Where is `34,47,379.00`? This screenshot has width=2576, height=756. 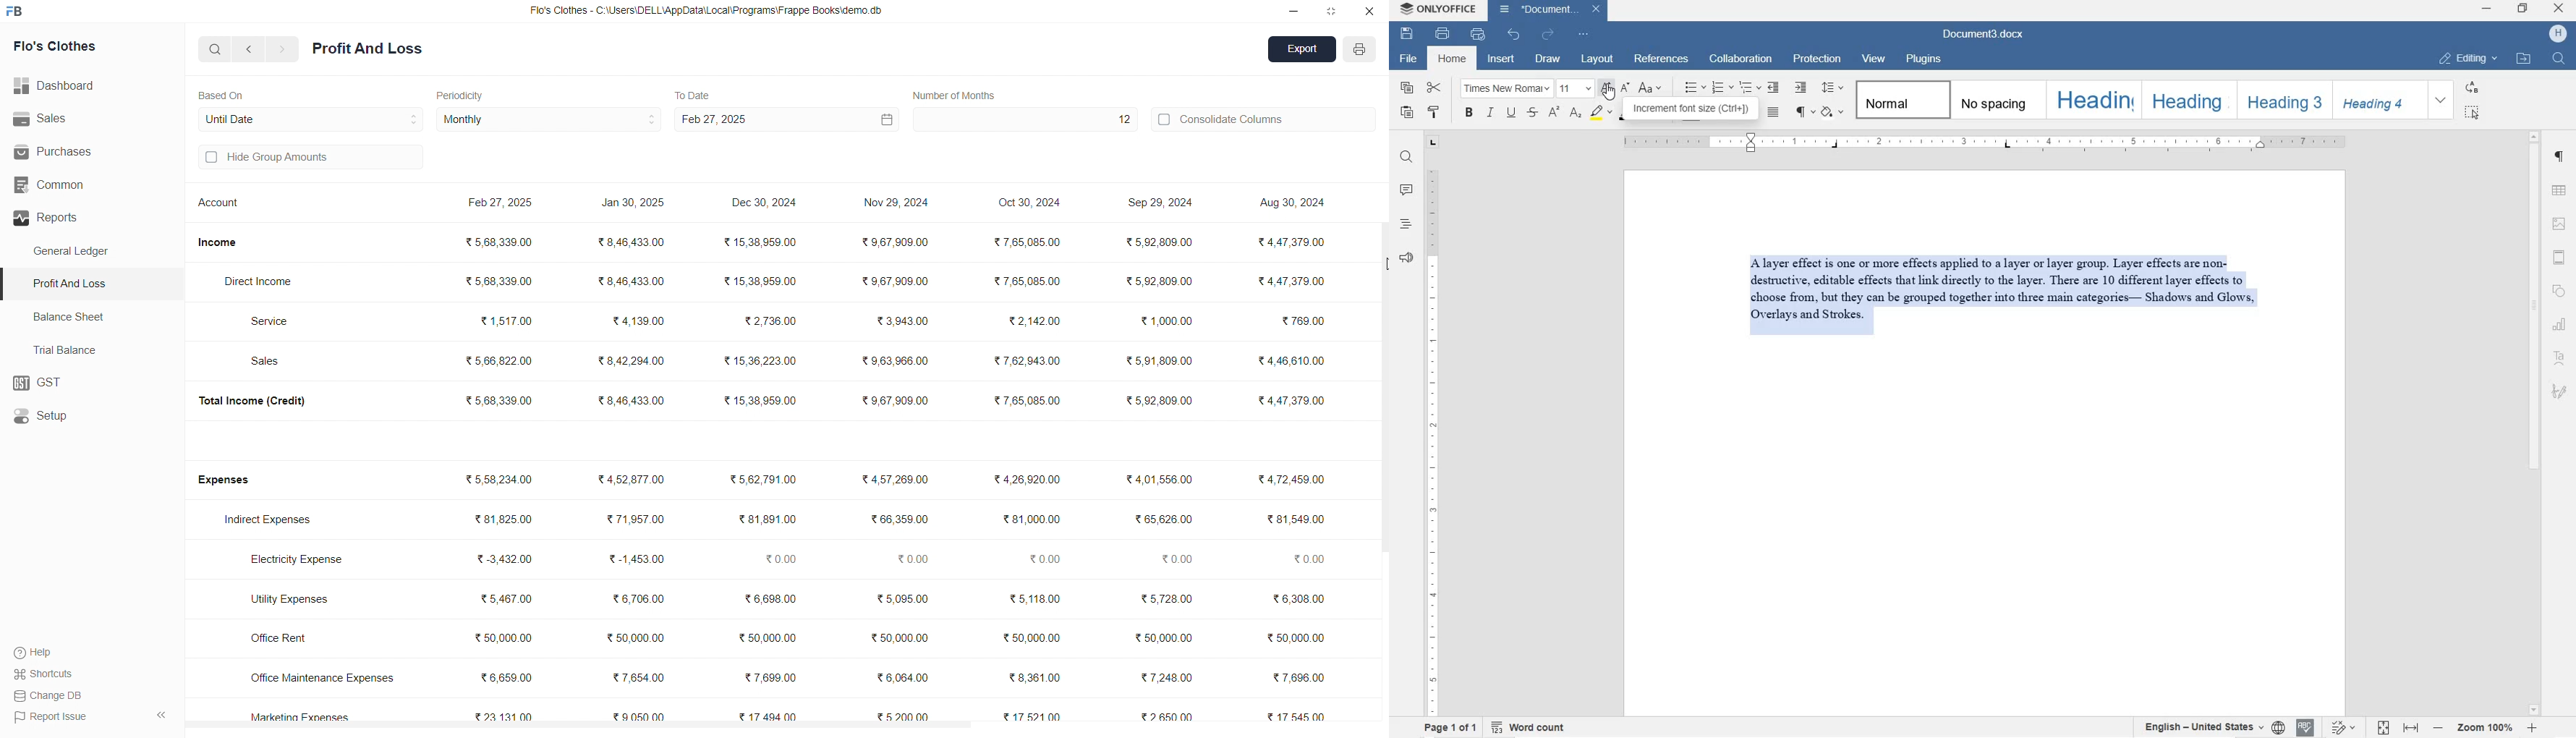
34,47,379.00 is located at coordinates (1285, 401).